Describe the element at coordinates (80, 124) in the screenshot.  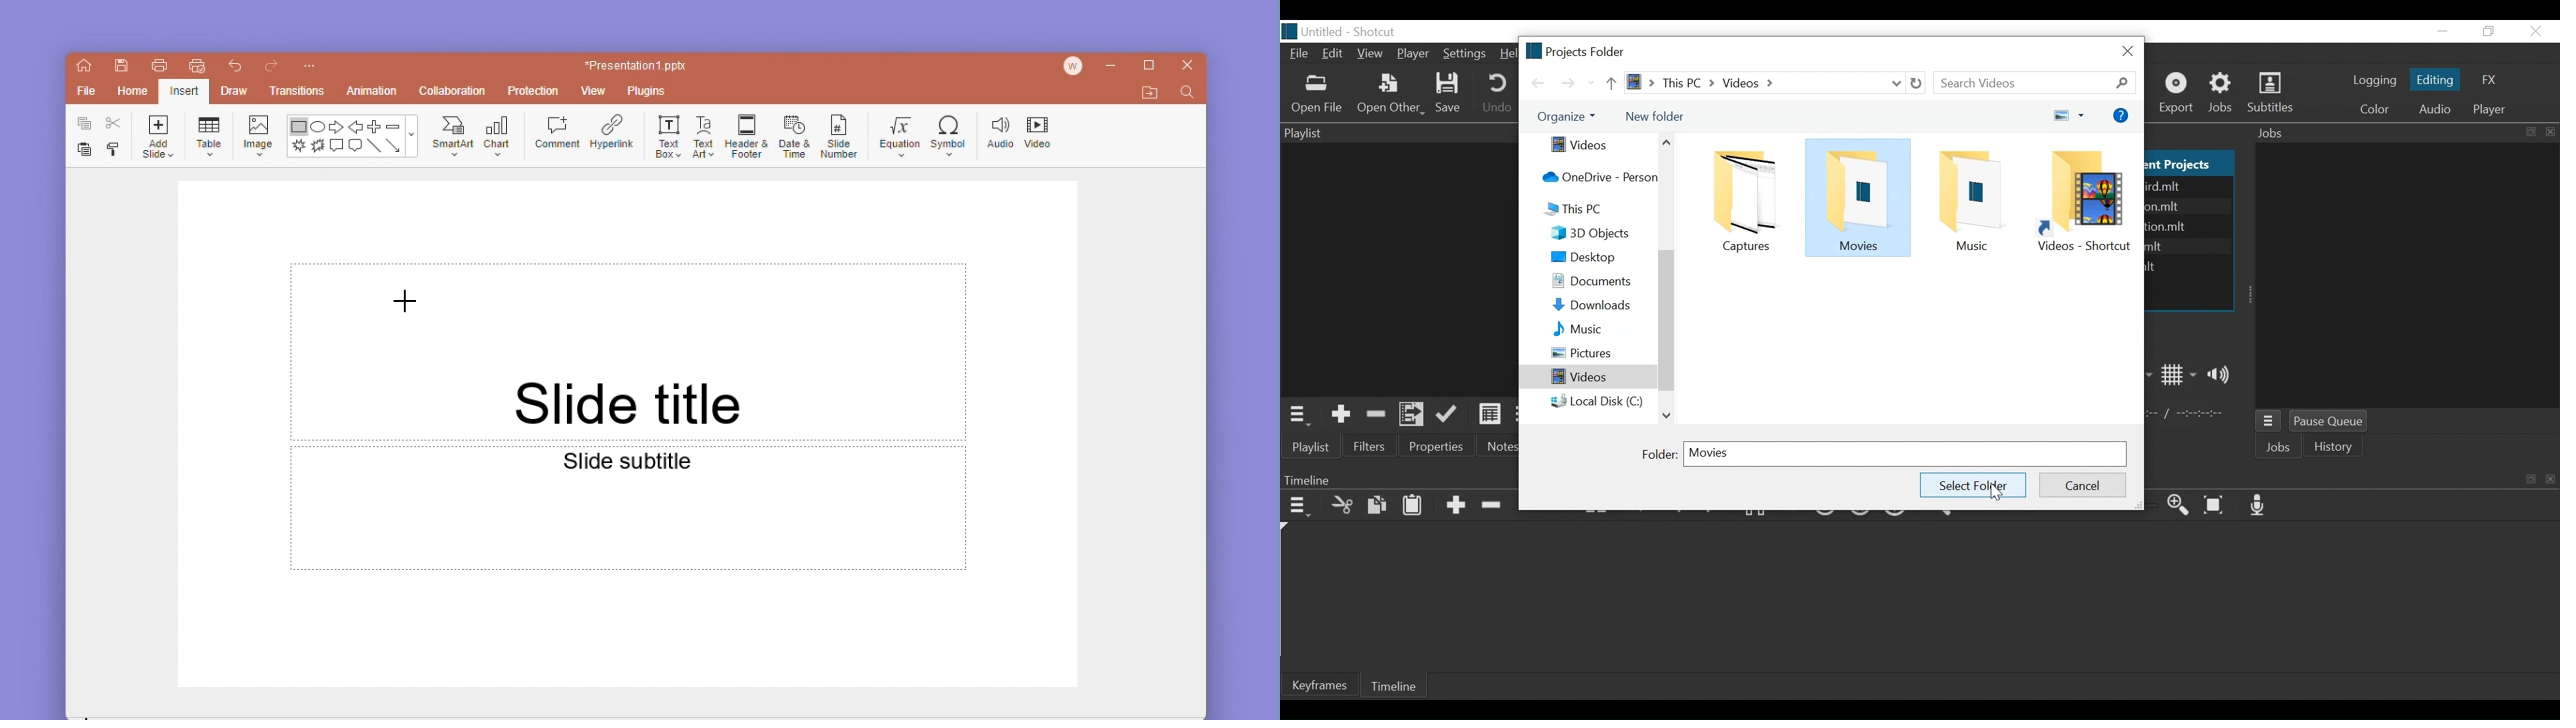
I see `copy` at that location.